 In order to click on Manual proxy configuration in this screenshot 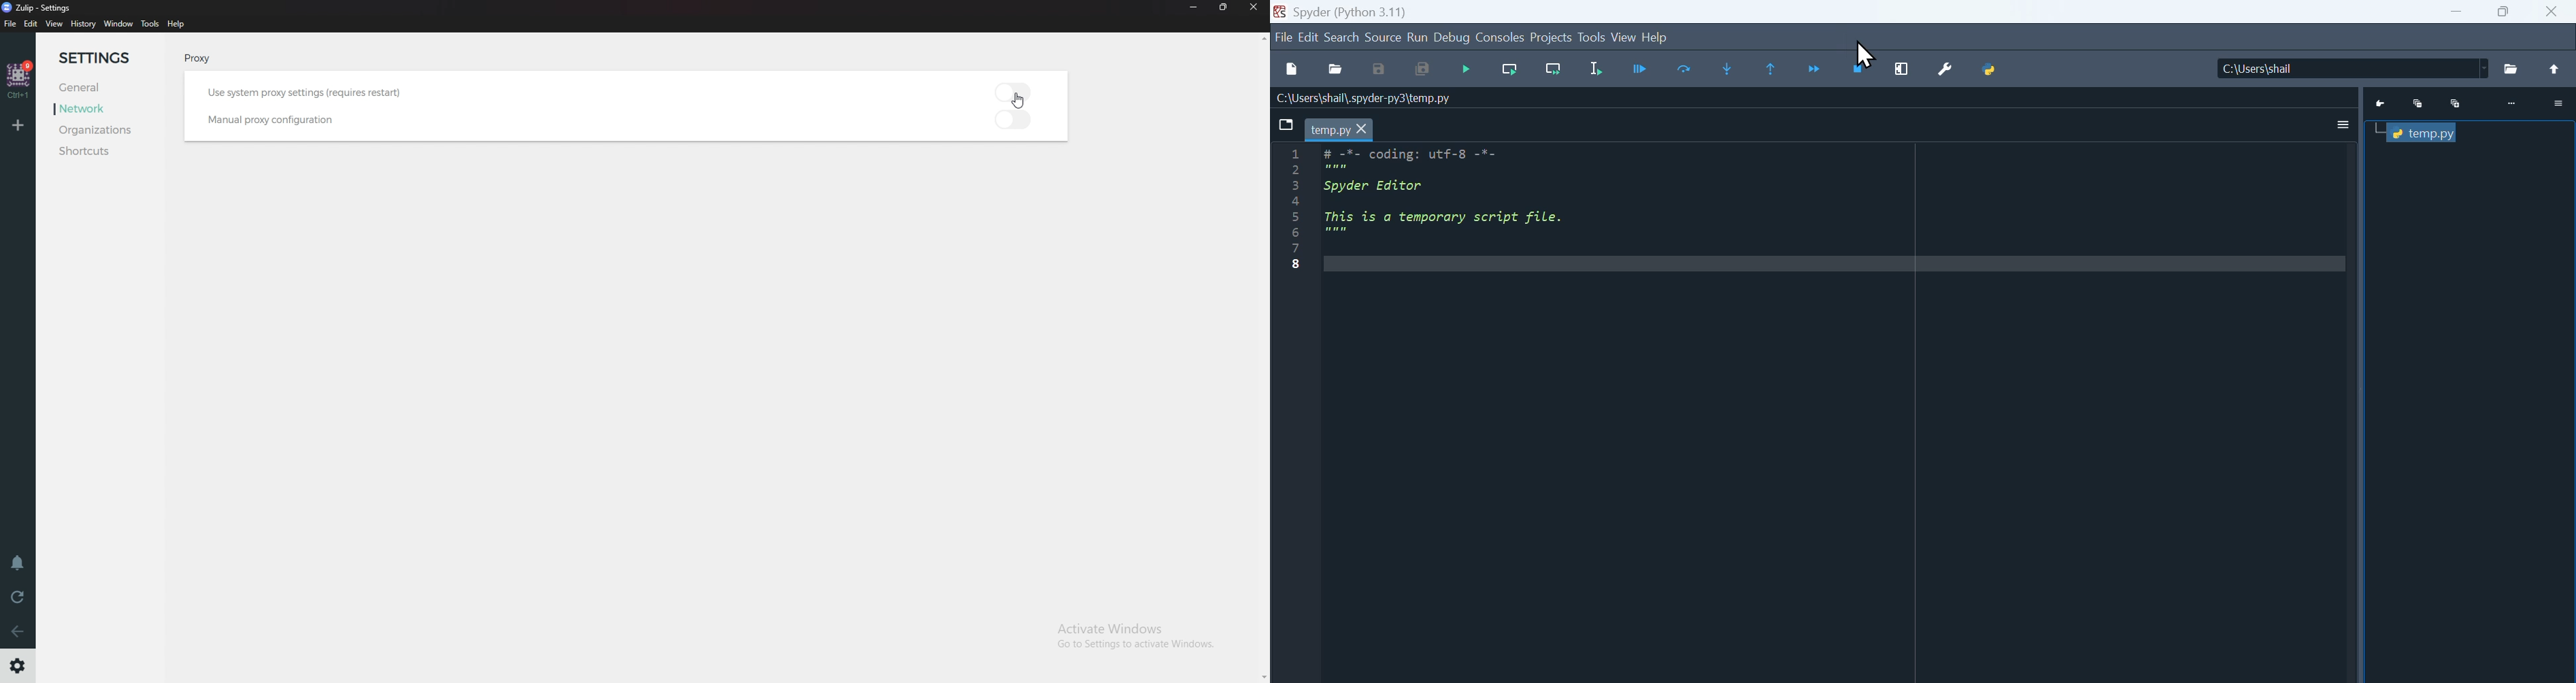, I will do `click(280, 120)`.